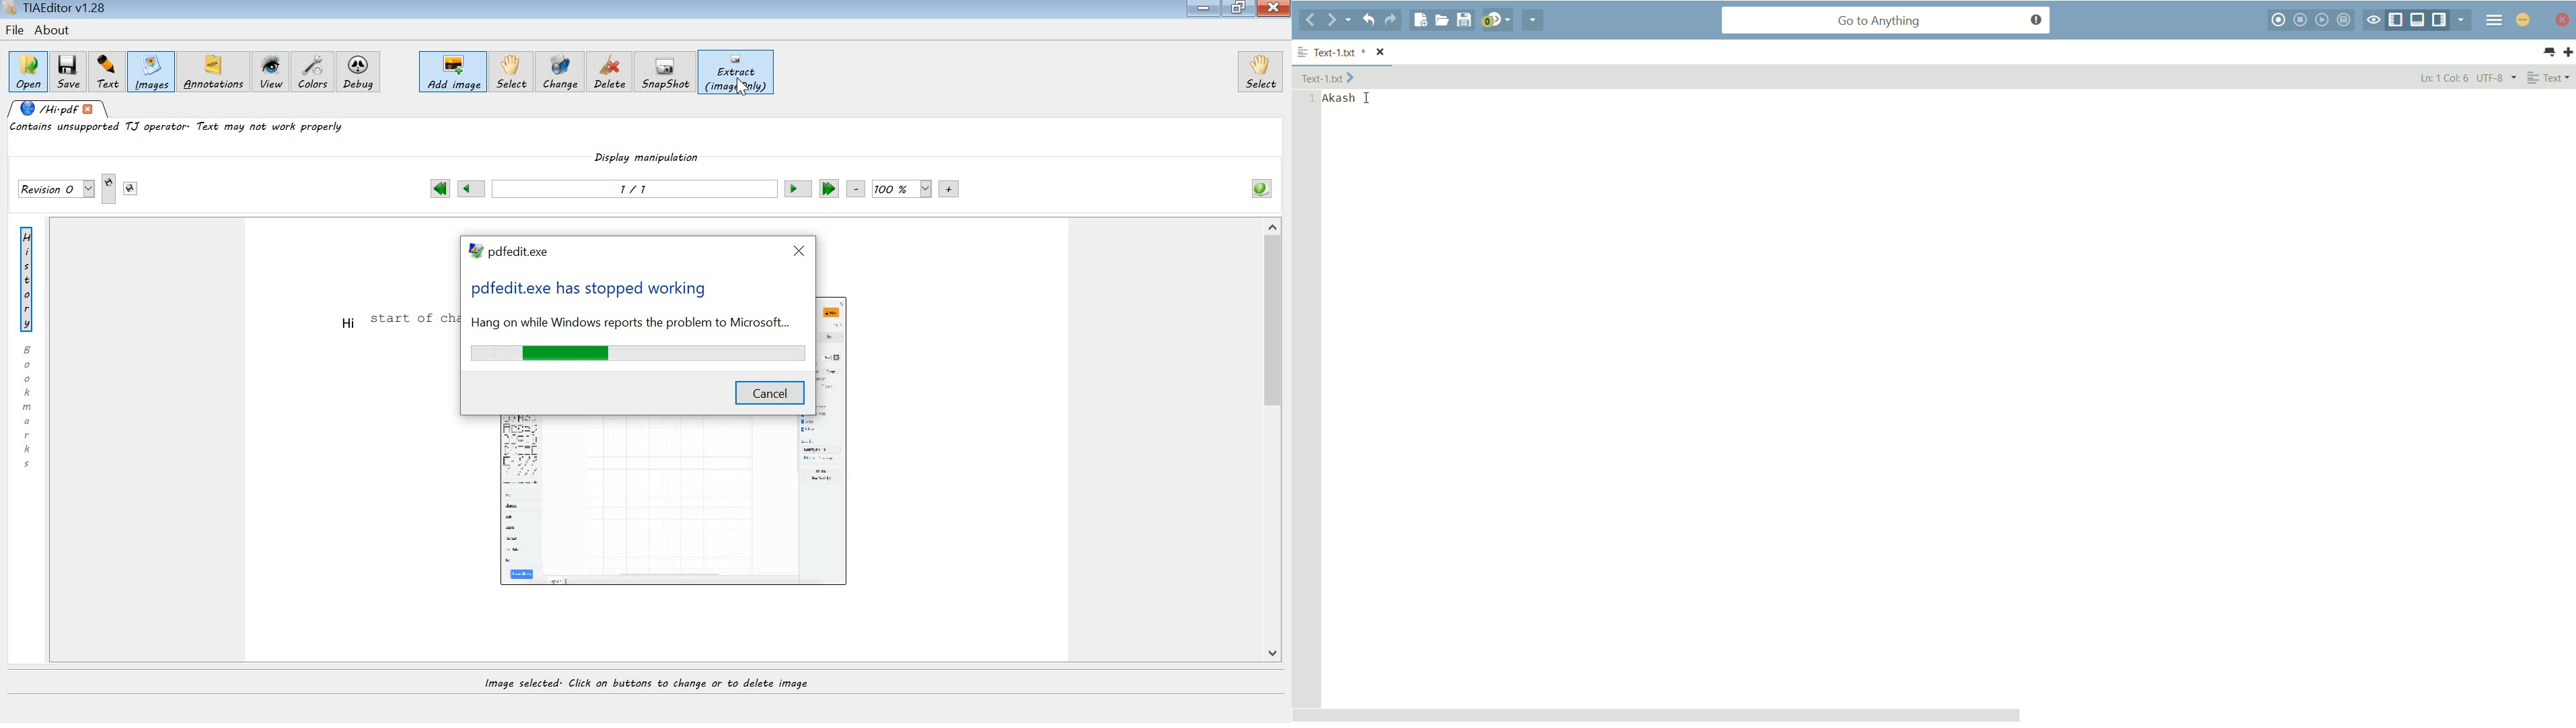  Describe the element at coordinates (1310, 21) in the screenshot. I see `back` at that location.